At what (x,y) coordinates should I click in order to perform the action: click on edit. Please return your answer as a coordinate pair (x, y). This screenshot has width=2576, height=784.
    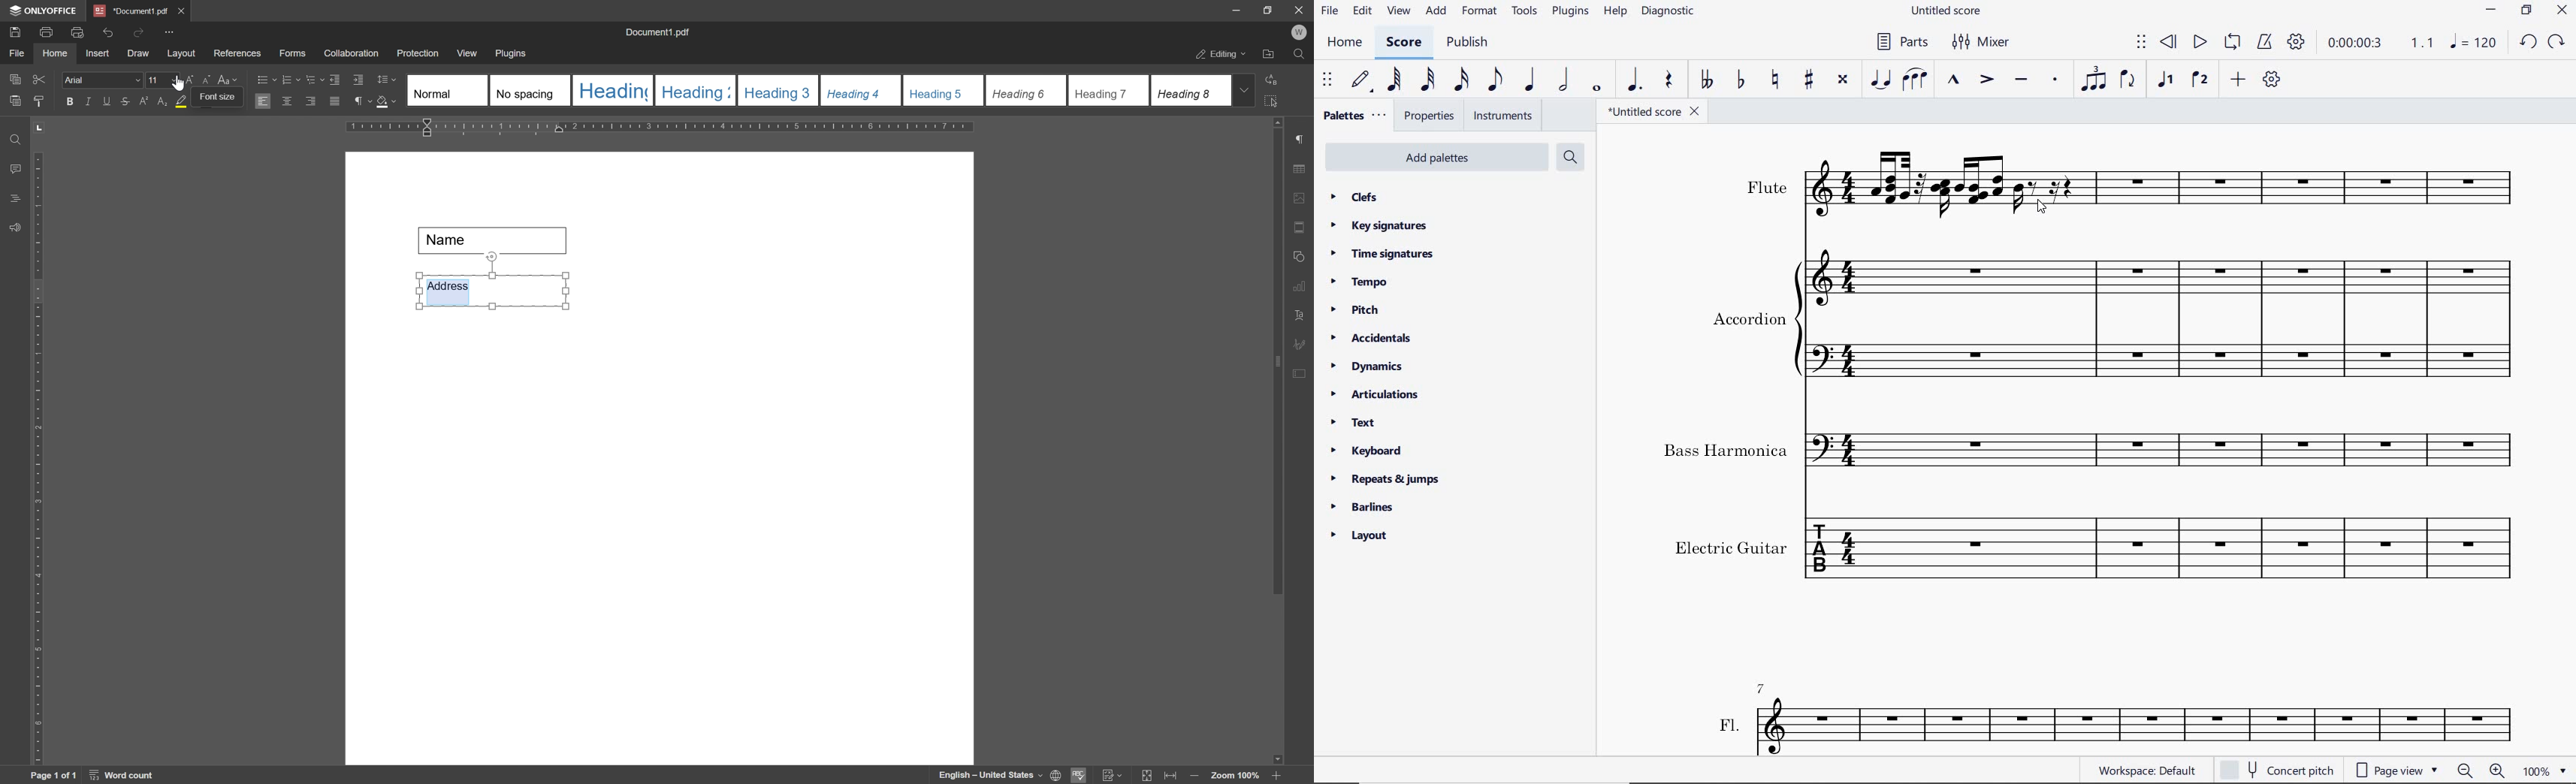
    Looking at the image, I should click on (1361, 13).